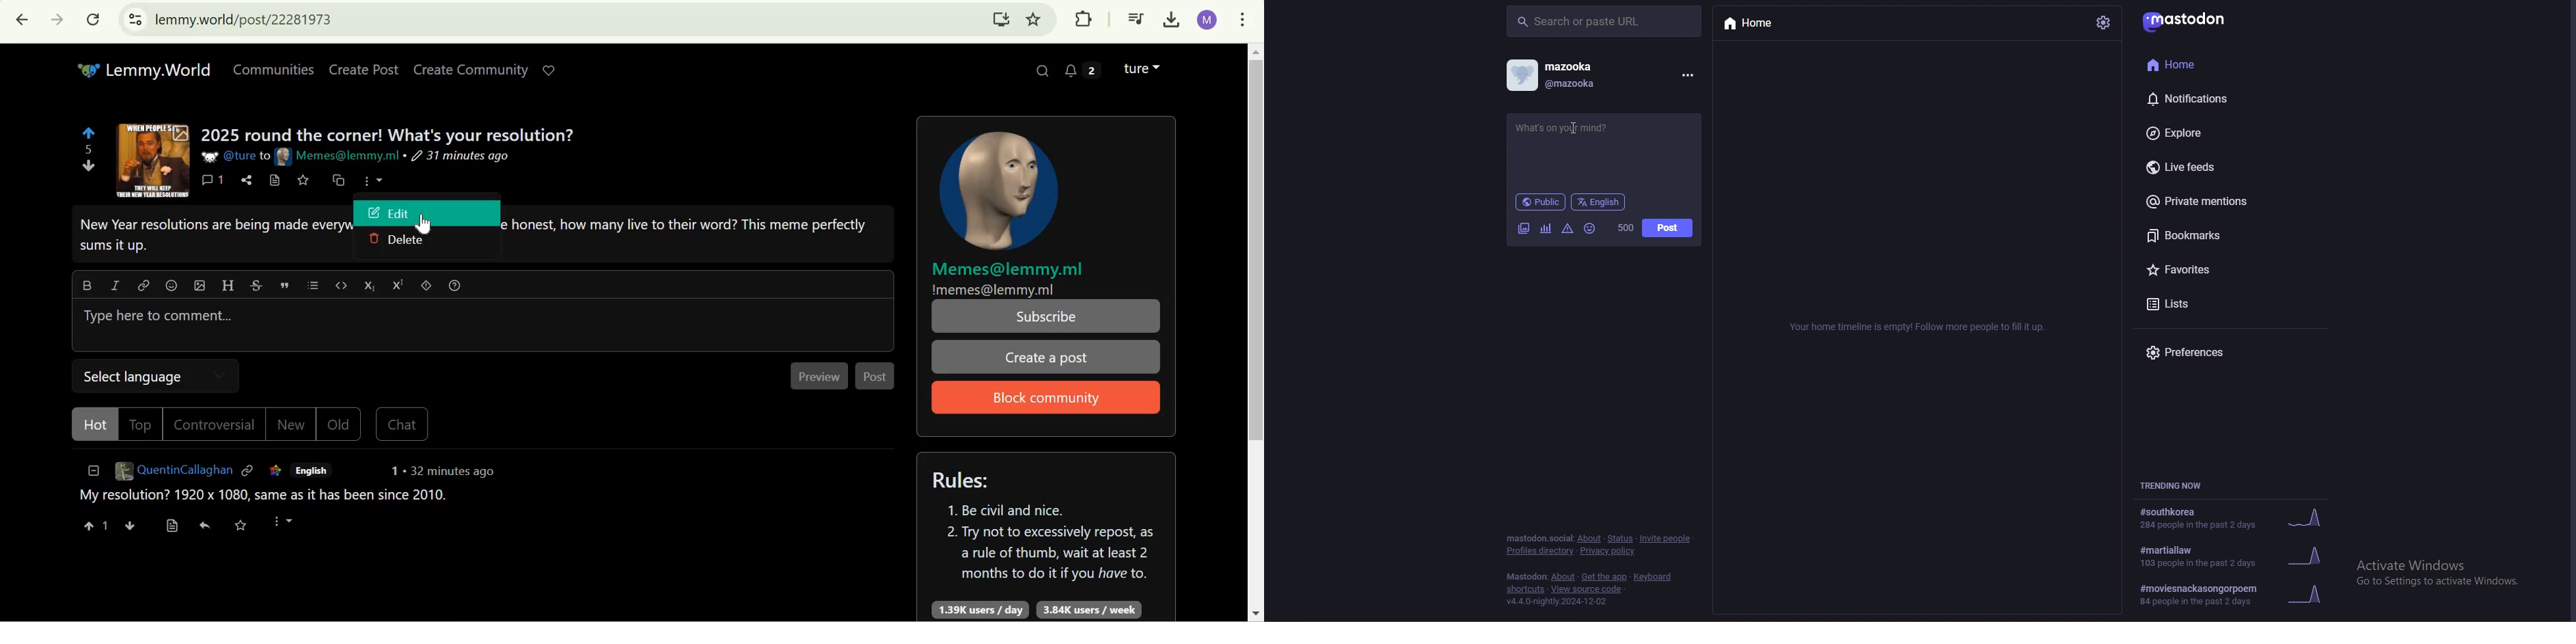 The image size is (2576, 644). What do you see at coordinates (875, 377) in the screenshot?
I see `Post` at bounding box center [875, 377].